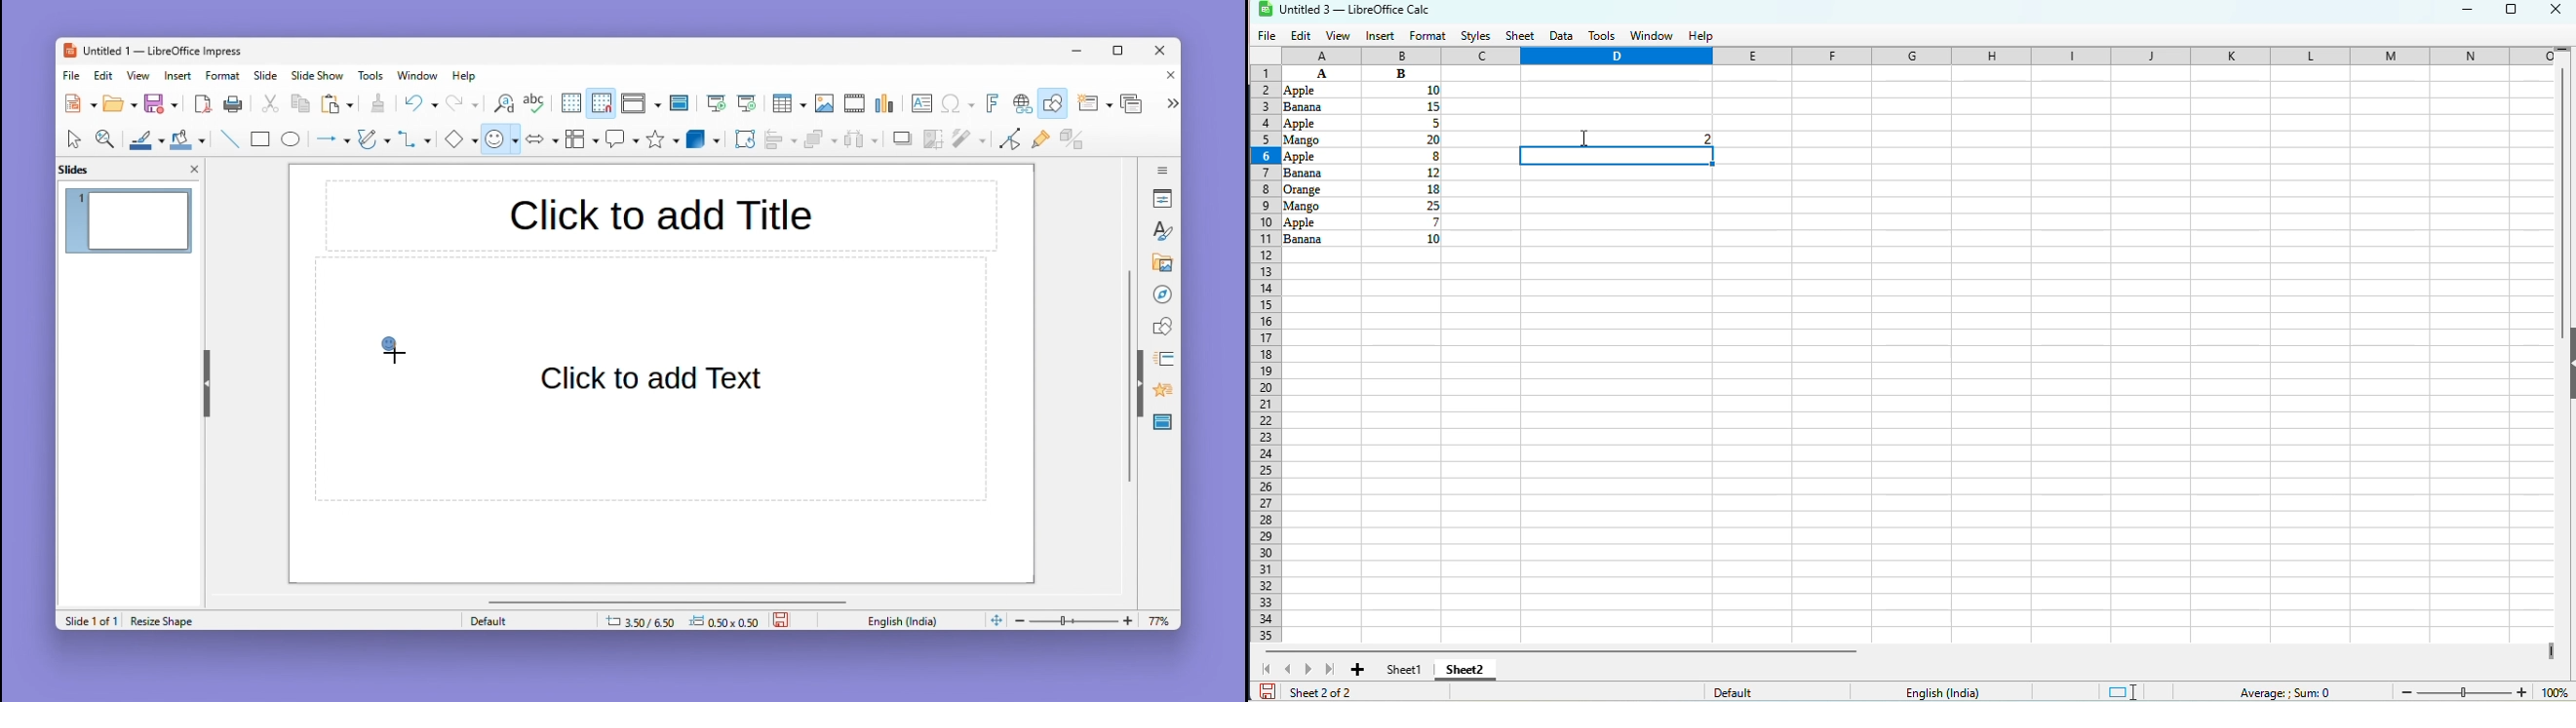  I want to click on standard selection, so click(2123, 692).